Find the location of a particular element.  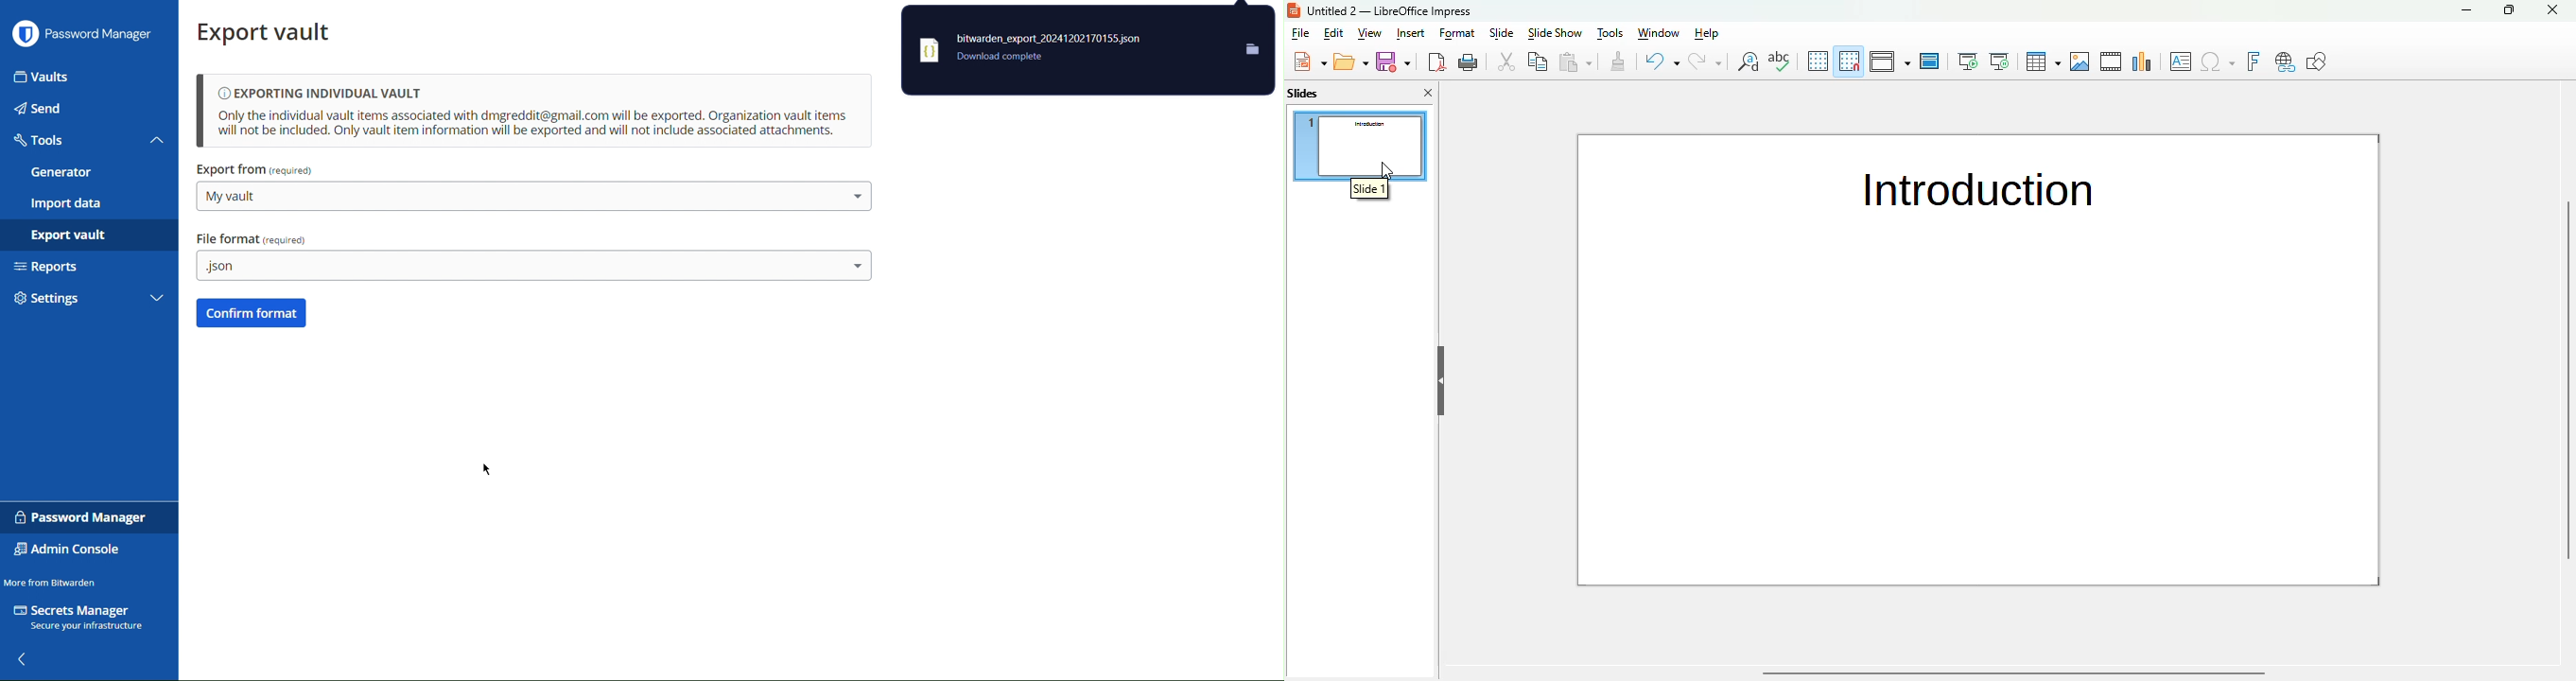

cursor is located at coordinates (490, 467).